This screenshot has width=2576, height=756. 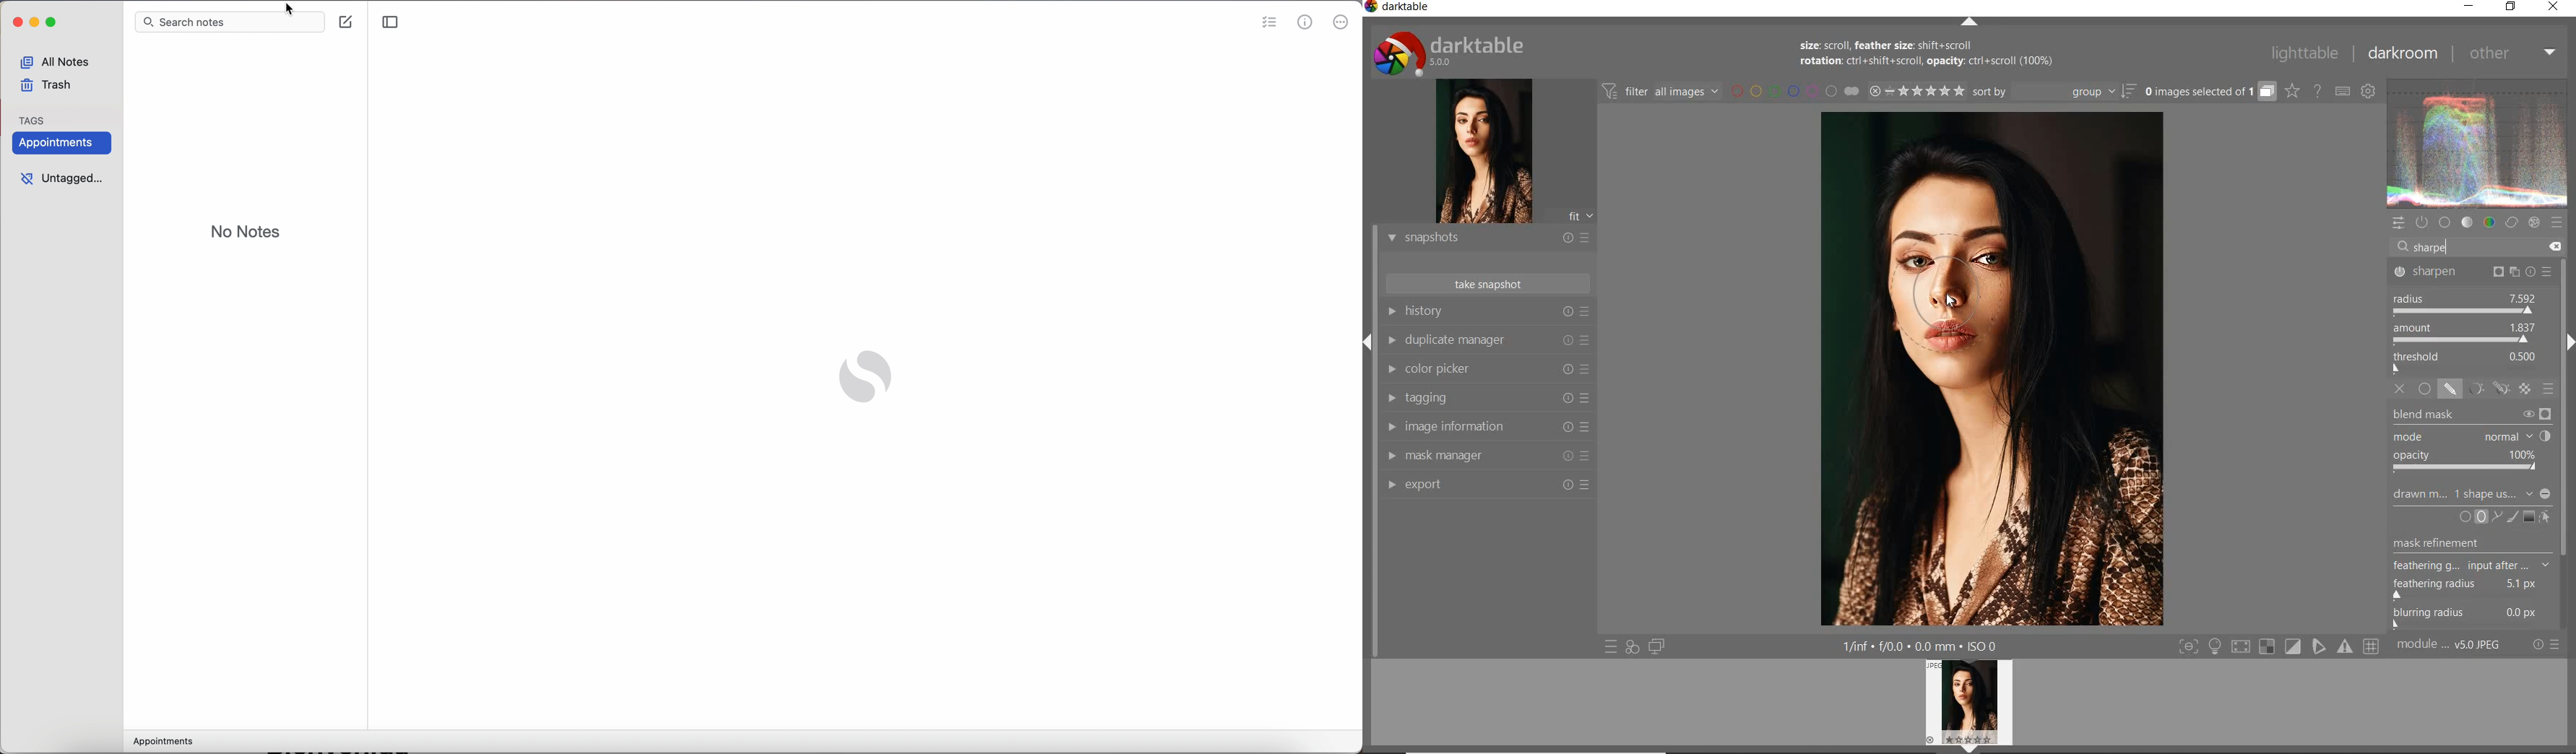 What do you see at coordinates (2369, 91) in the screenshot?
I see `show global preferences` at bounding box center [2369, 91].